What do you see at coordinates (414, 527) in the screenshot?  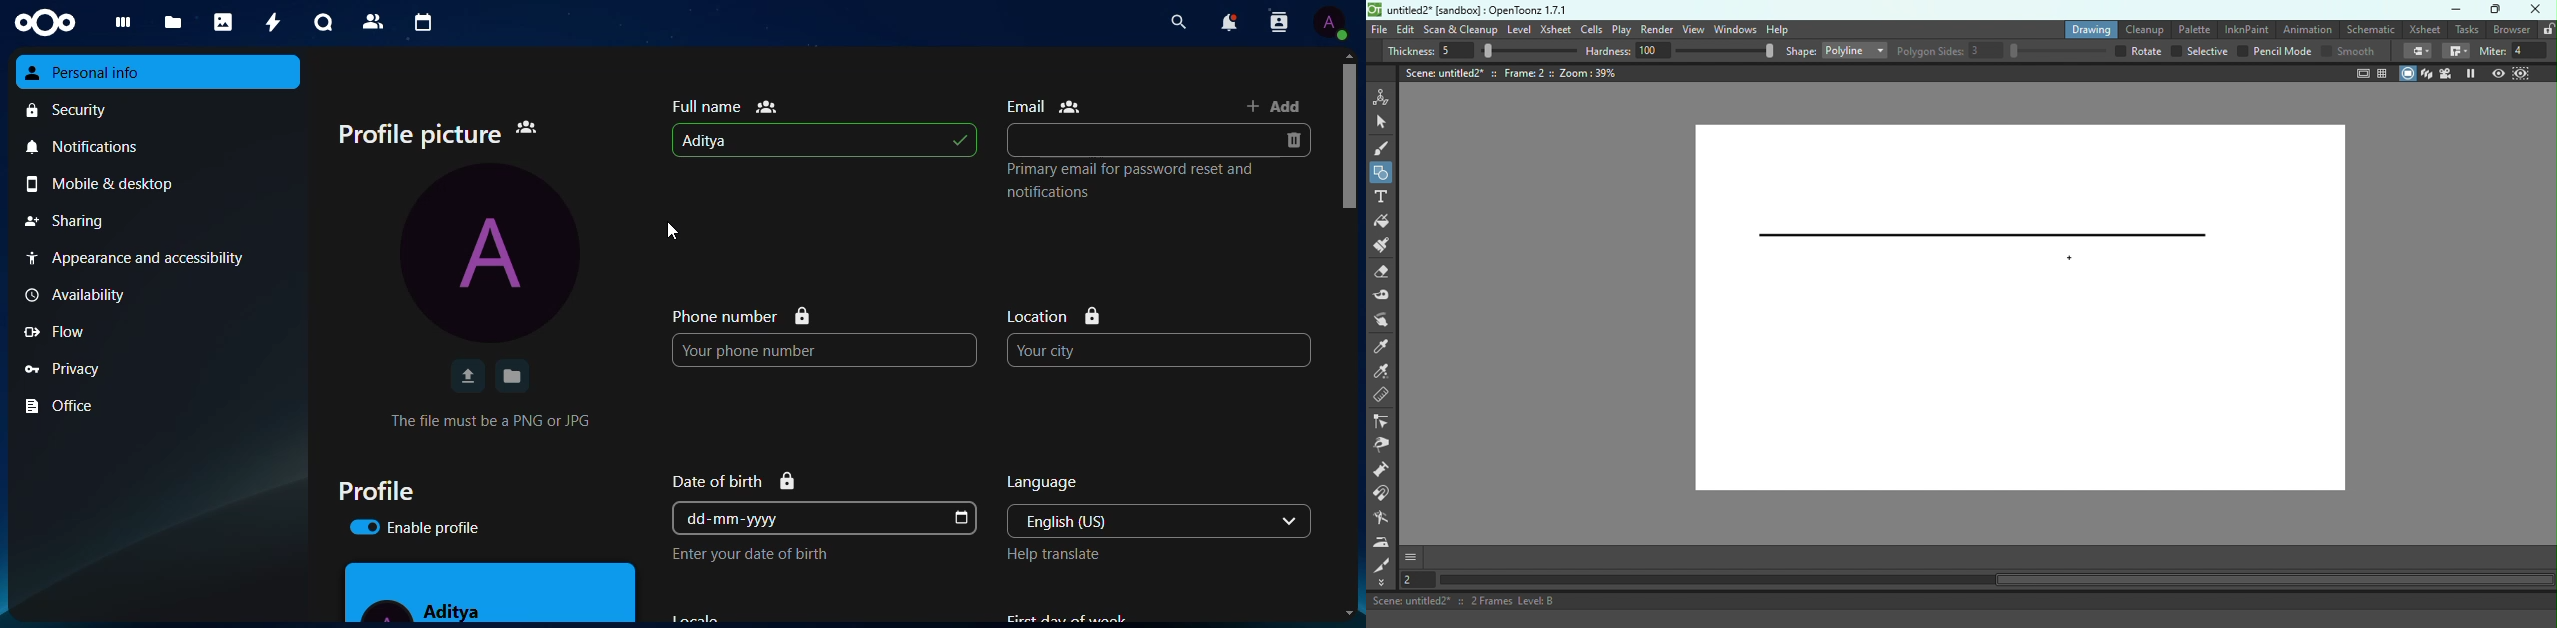 I see `enable profile` at bounding box center [414, 527].